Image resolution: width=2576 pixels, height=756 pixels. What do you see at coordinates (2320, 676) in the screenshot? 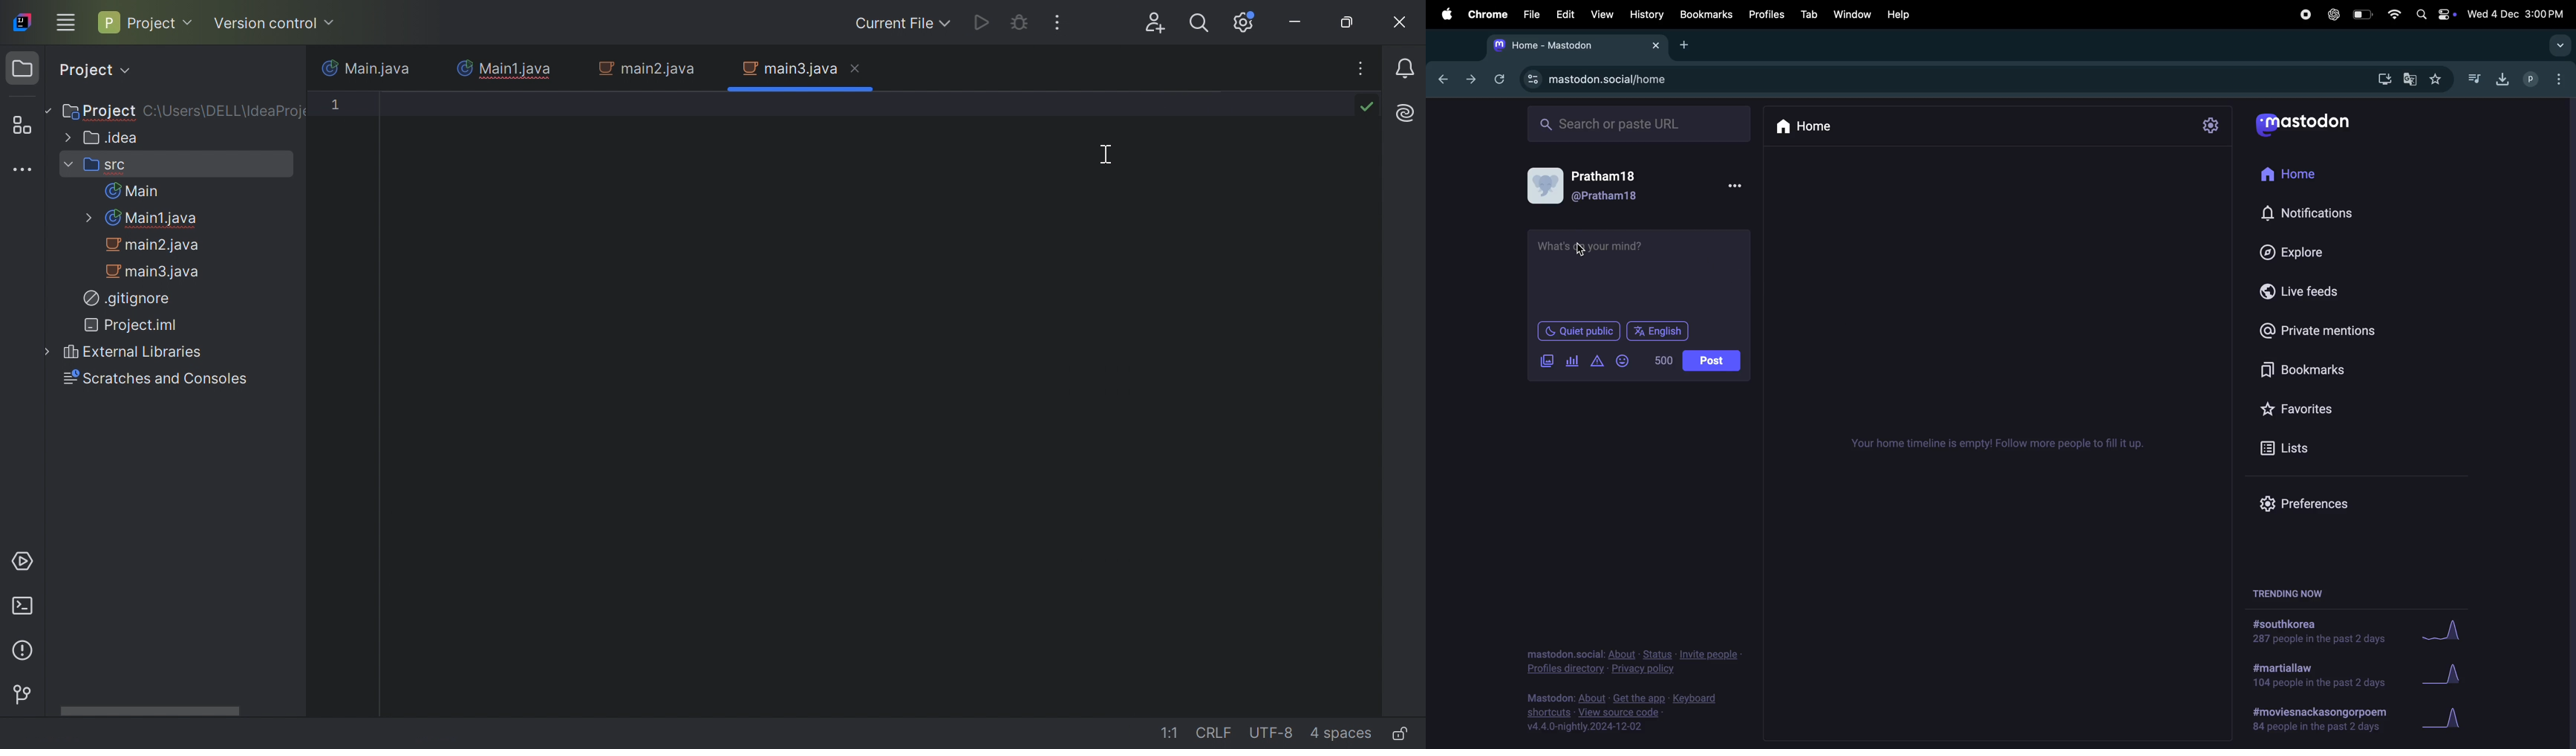
I see `#marshallaw` at bounding box center [2320, 676].